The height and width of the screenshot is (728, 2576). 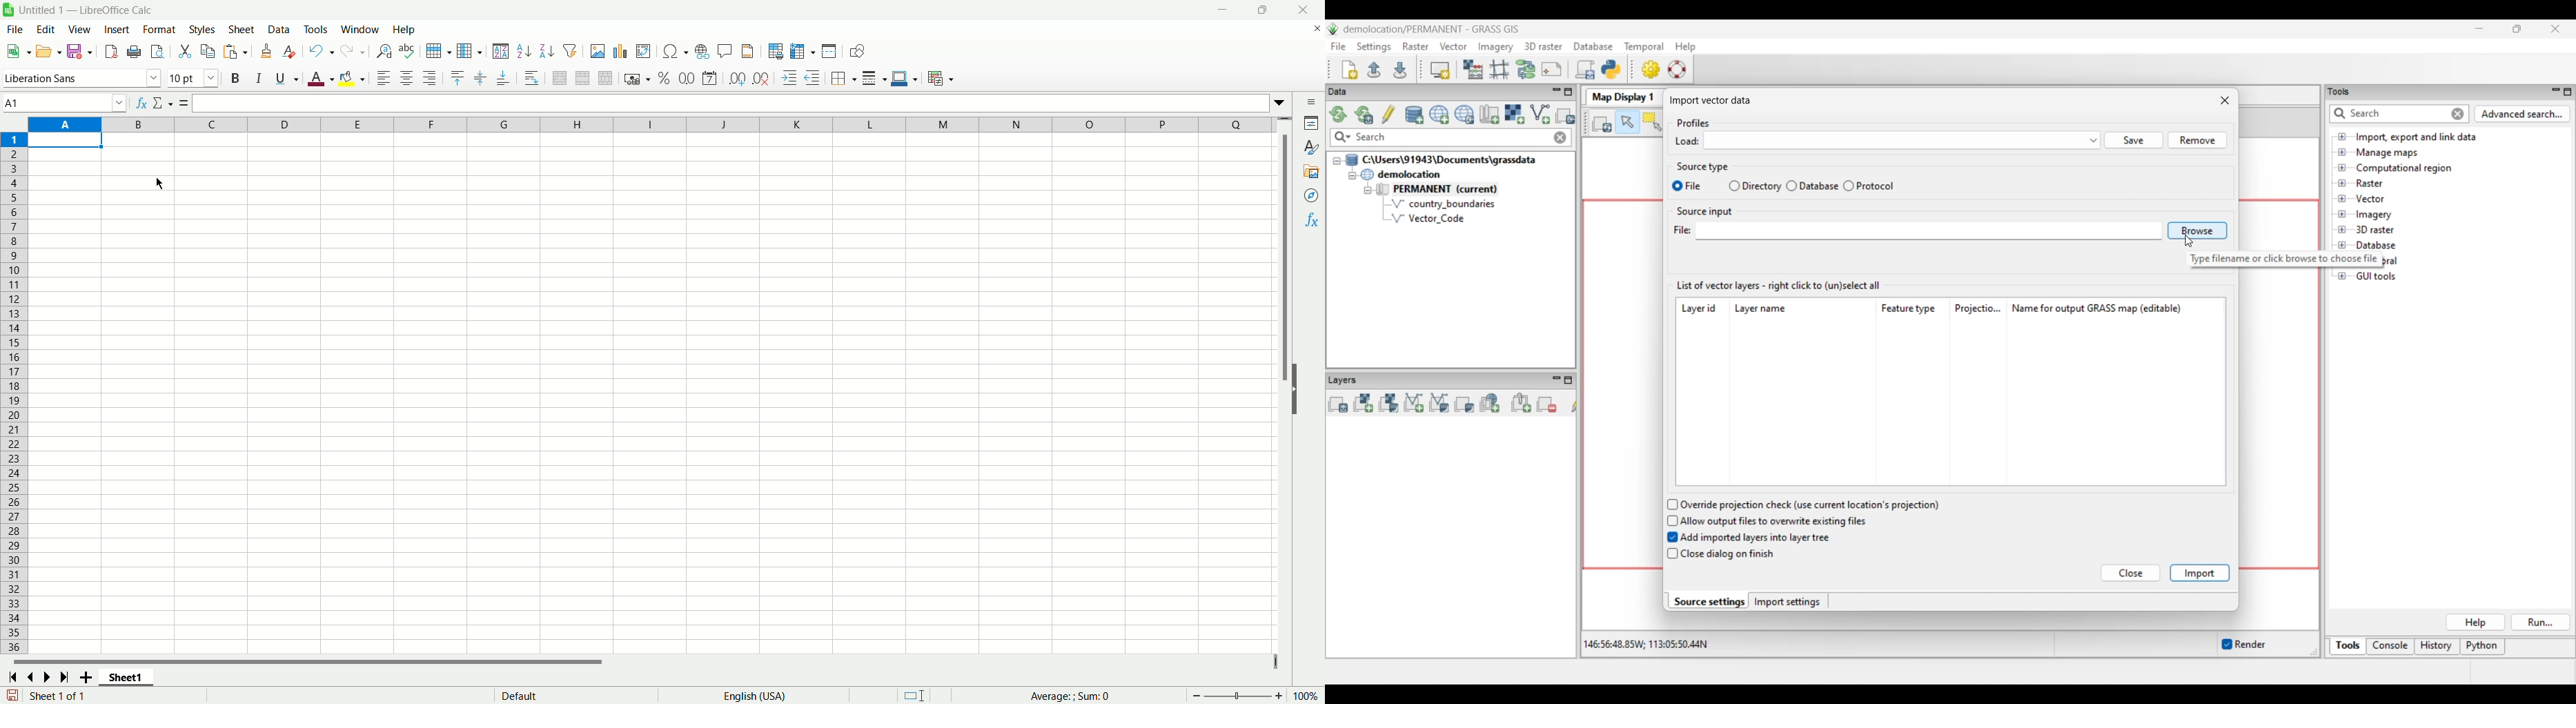 What do you see at coordinates (815, 78) in the screenshot?
I see `decrease indent` at bounding box center [815, 78].